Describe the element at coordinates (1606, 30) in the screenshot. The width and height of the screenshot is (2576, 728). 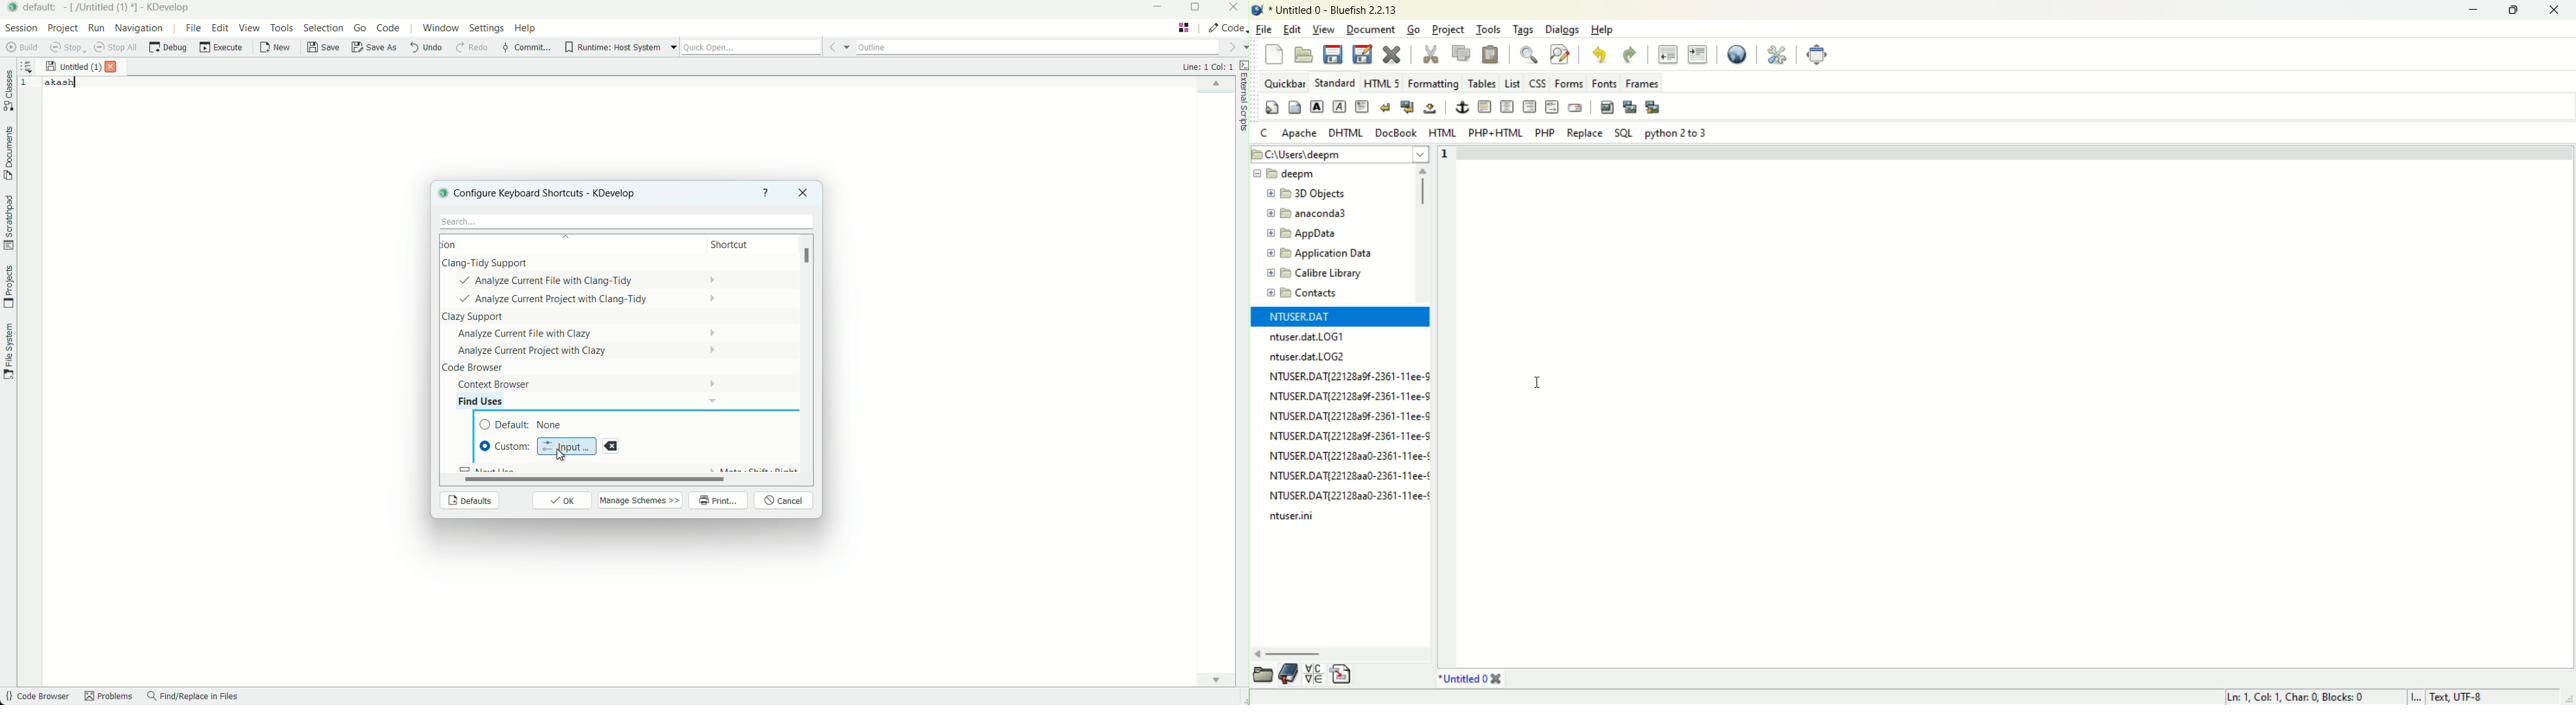
I see `help` at that location.